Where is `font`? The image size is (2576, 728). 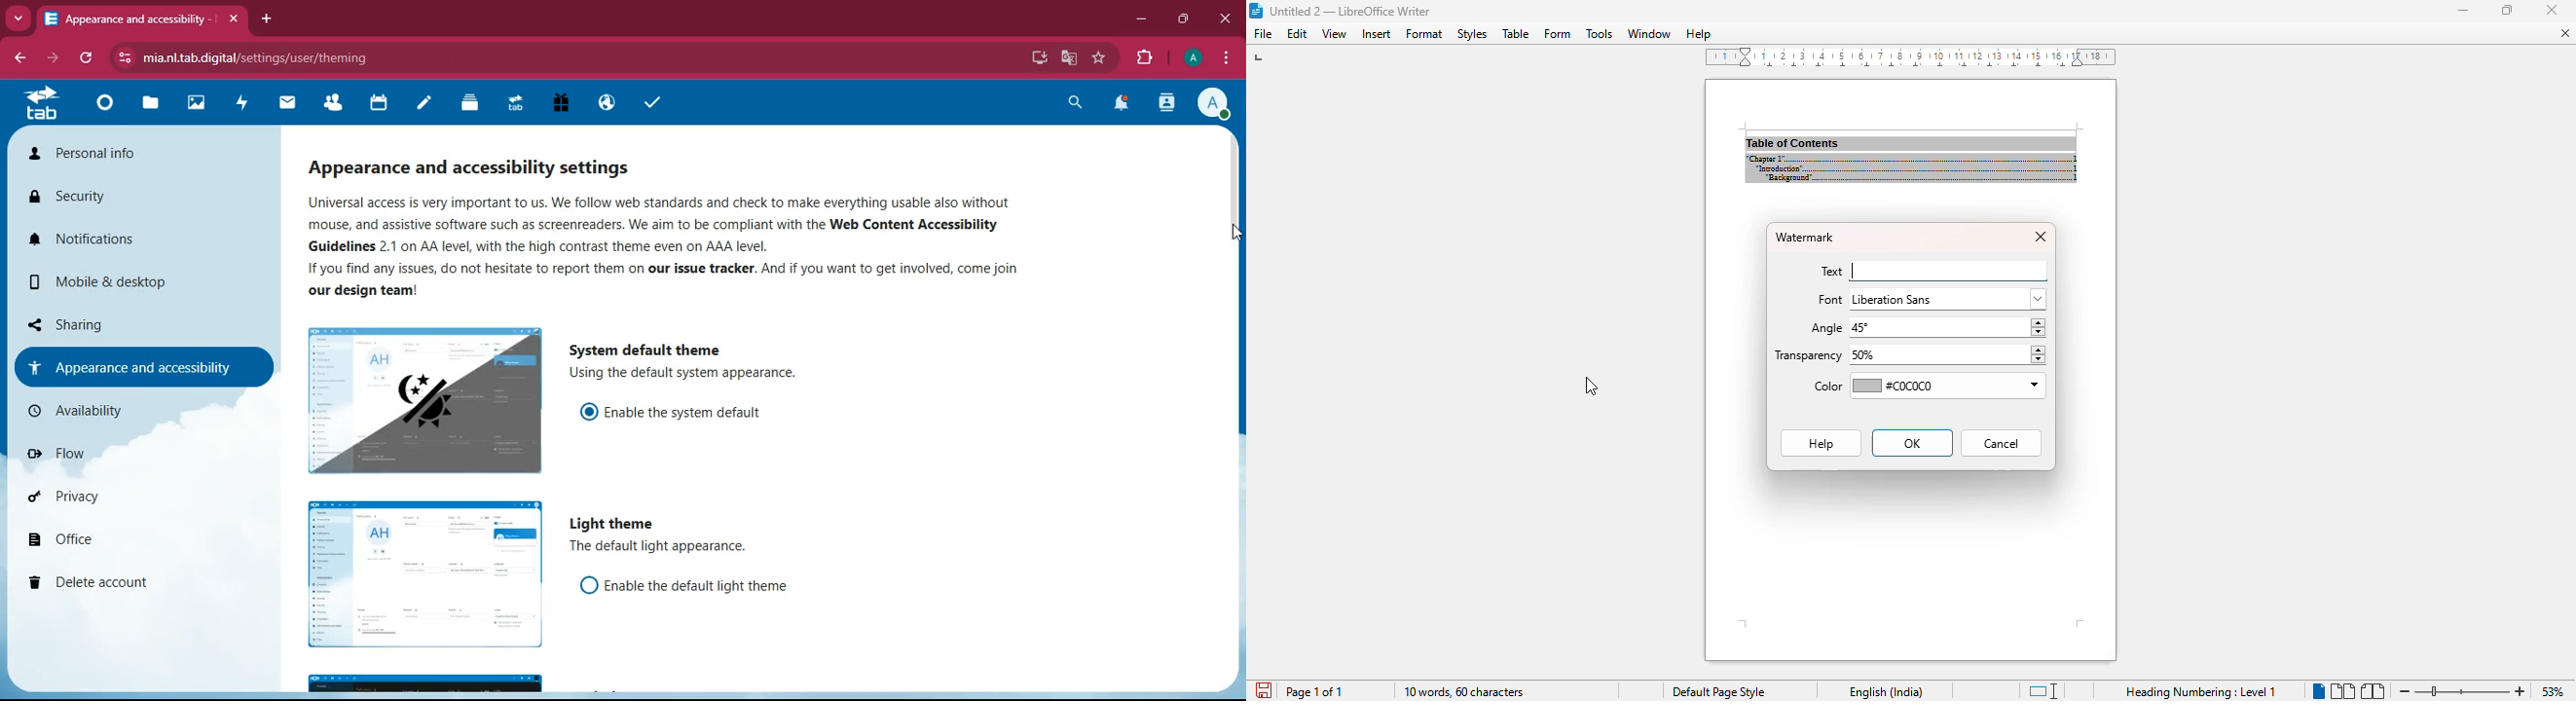
font is located at coordinates (1829, 300).